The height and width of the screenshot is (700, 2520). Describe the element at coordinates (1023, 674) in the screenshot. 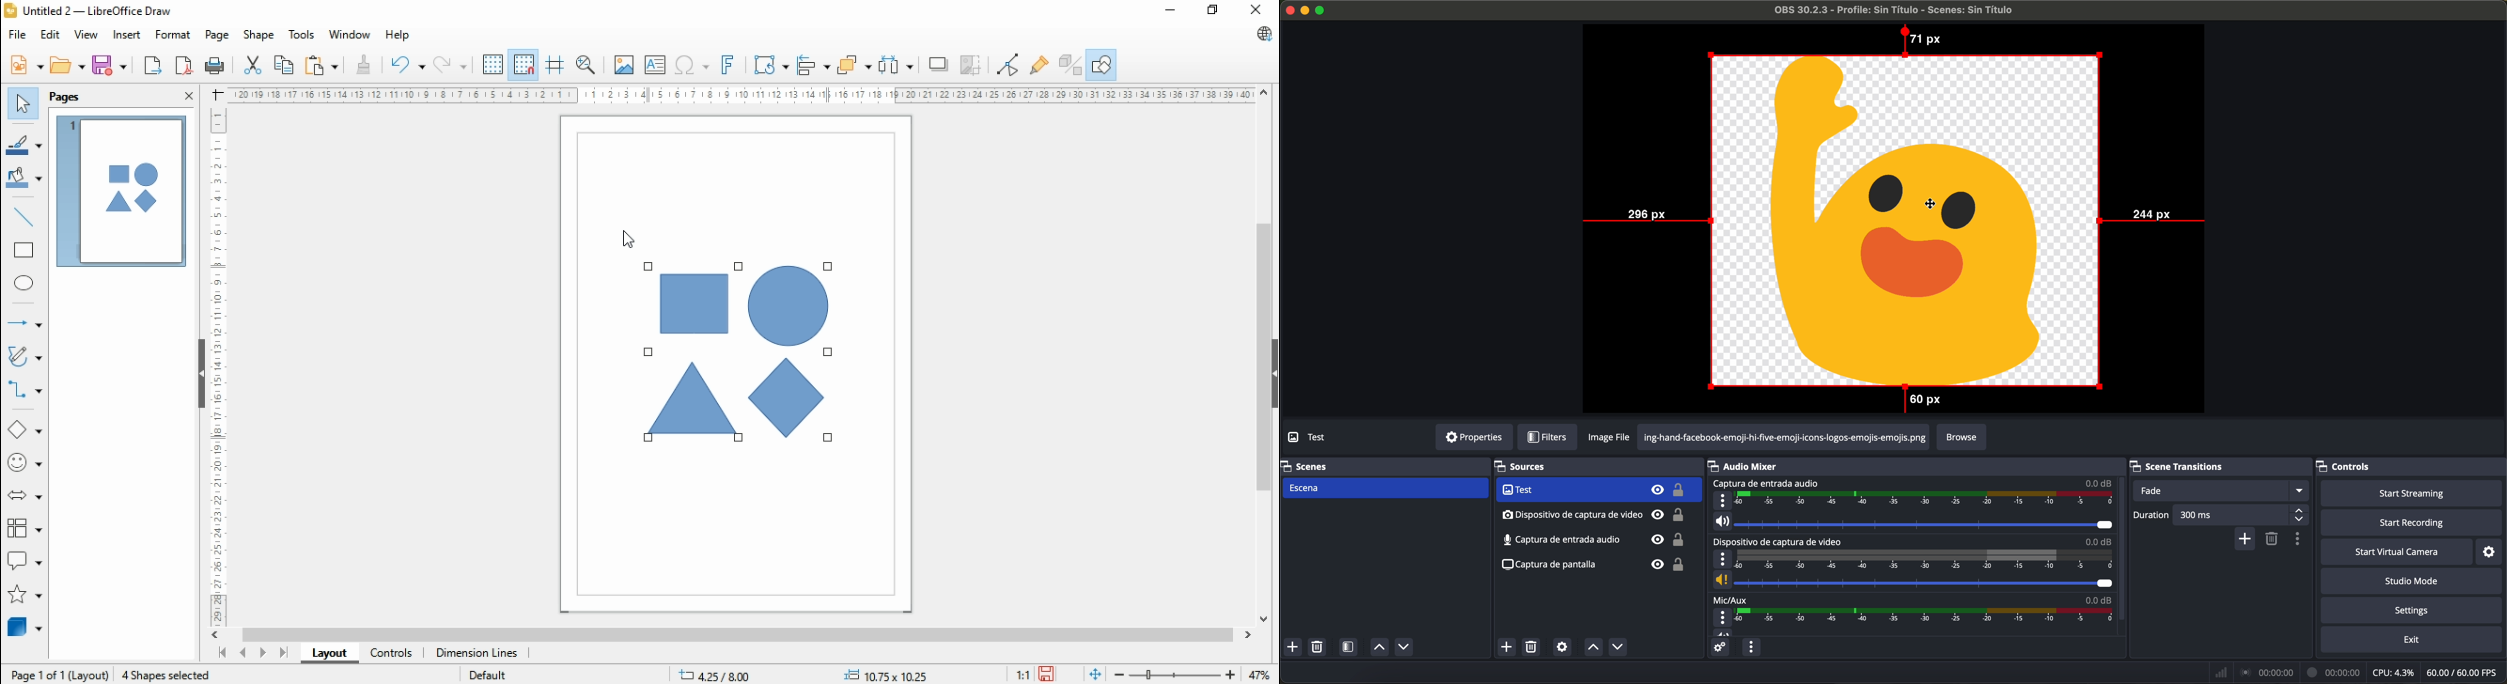

I see `1:1` at that location.